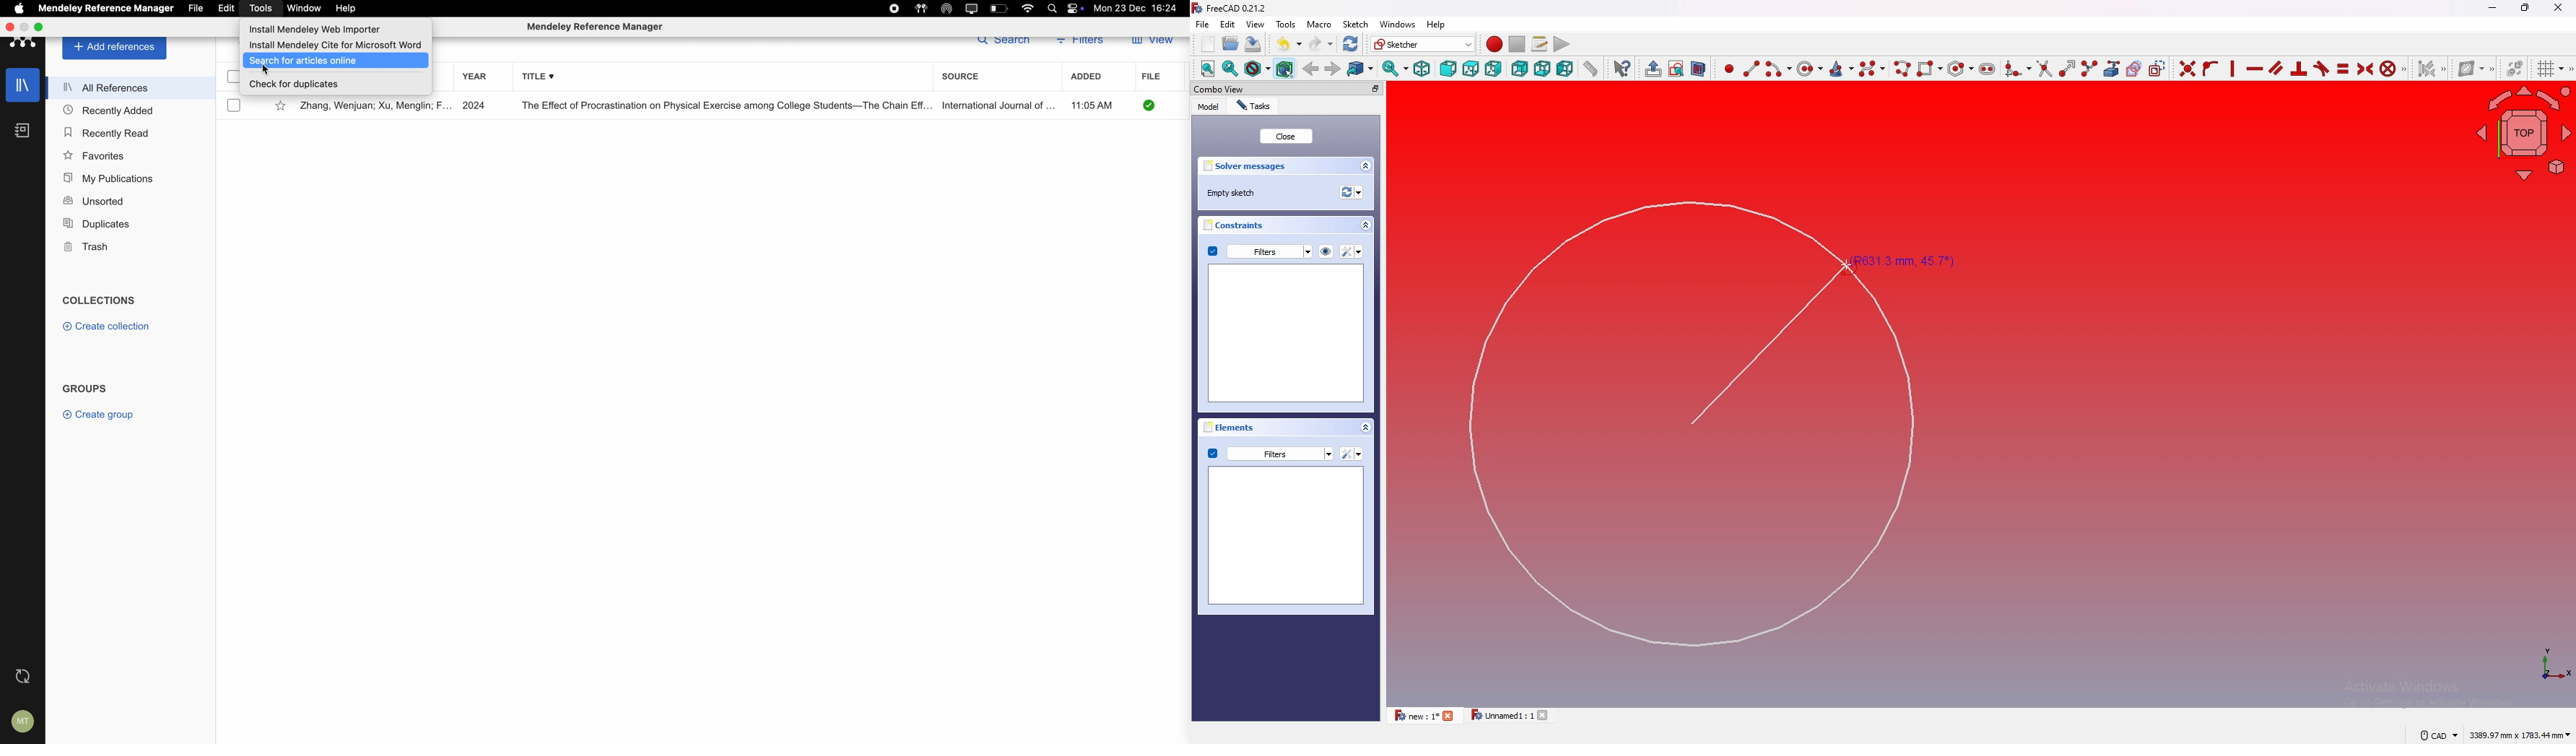 The height and width of the screenshot is (756, 2576). I want to click on constraints, so click(1239, 225).